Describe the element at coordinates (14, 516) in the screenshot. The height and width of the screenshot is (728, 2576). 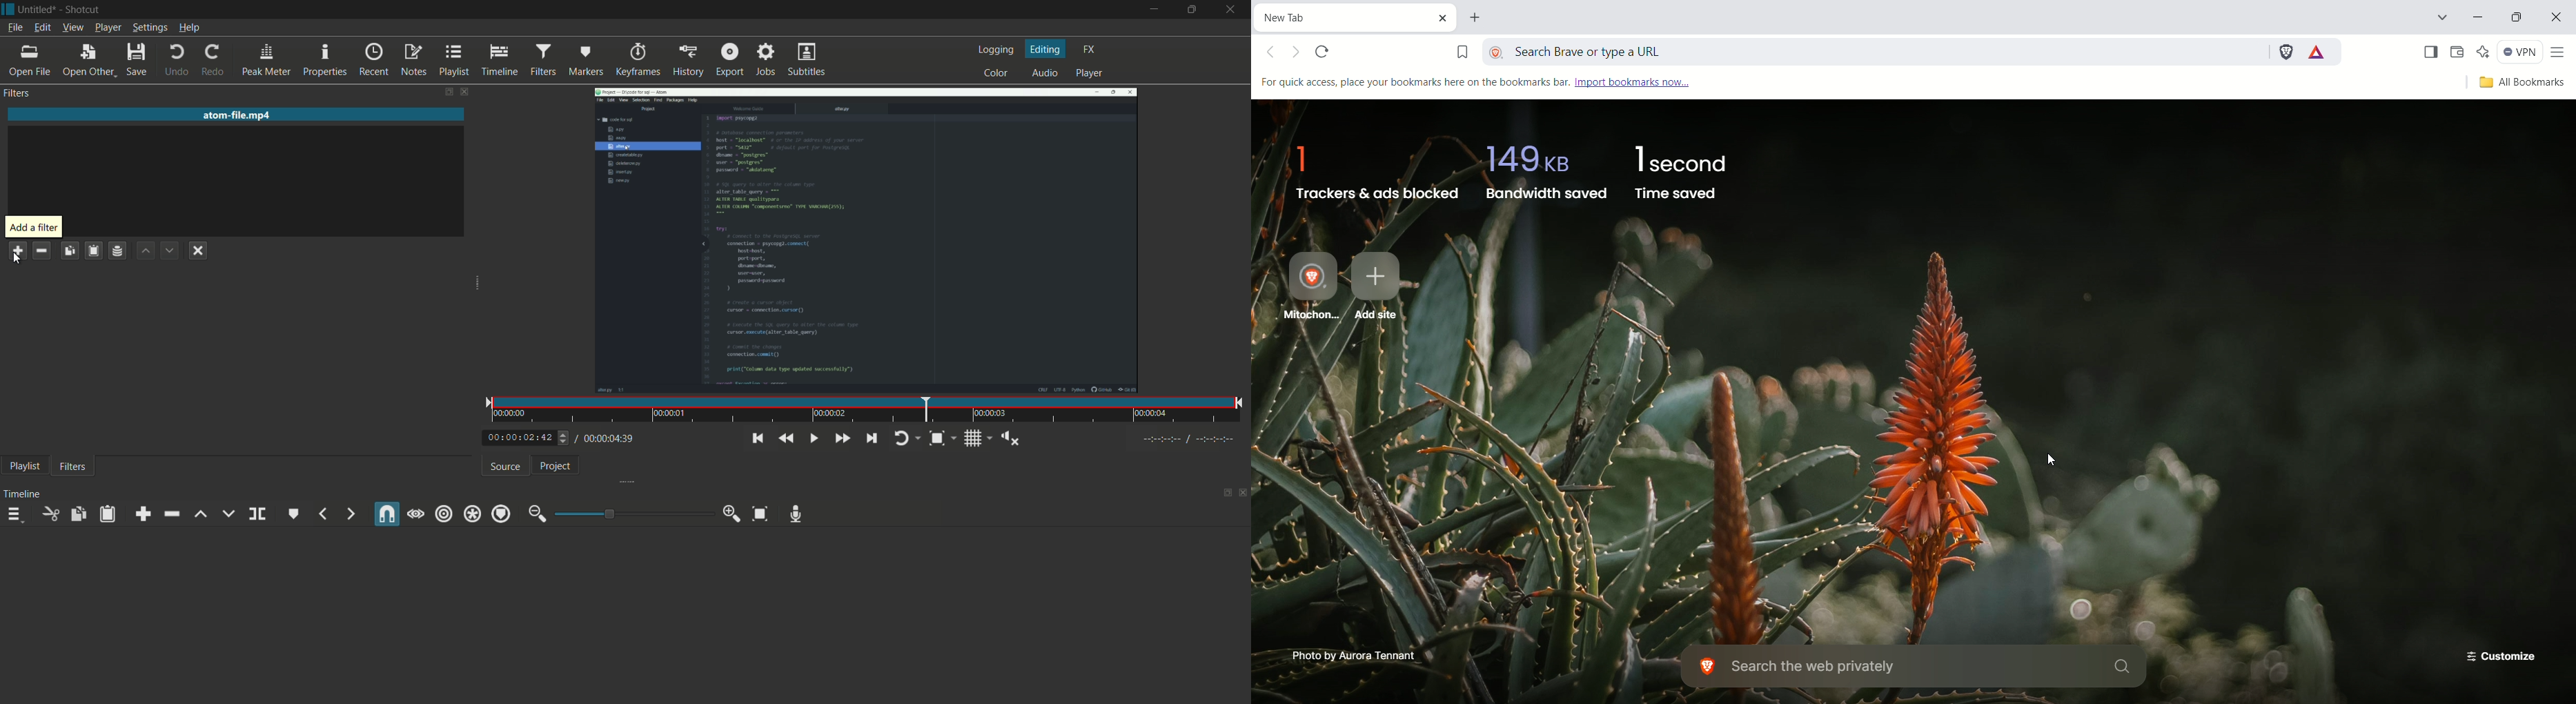
I see `timeline menu` at that location.